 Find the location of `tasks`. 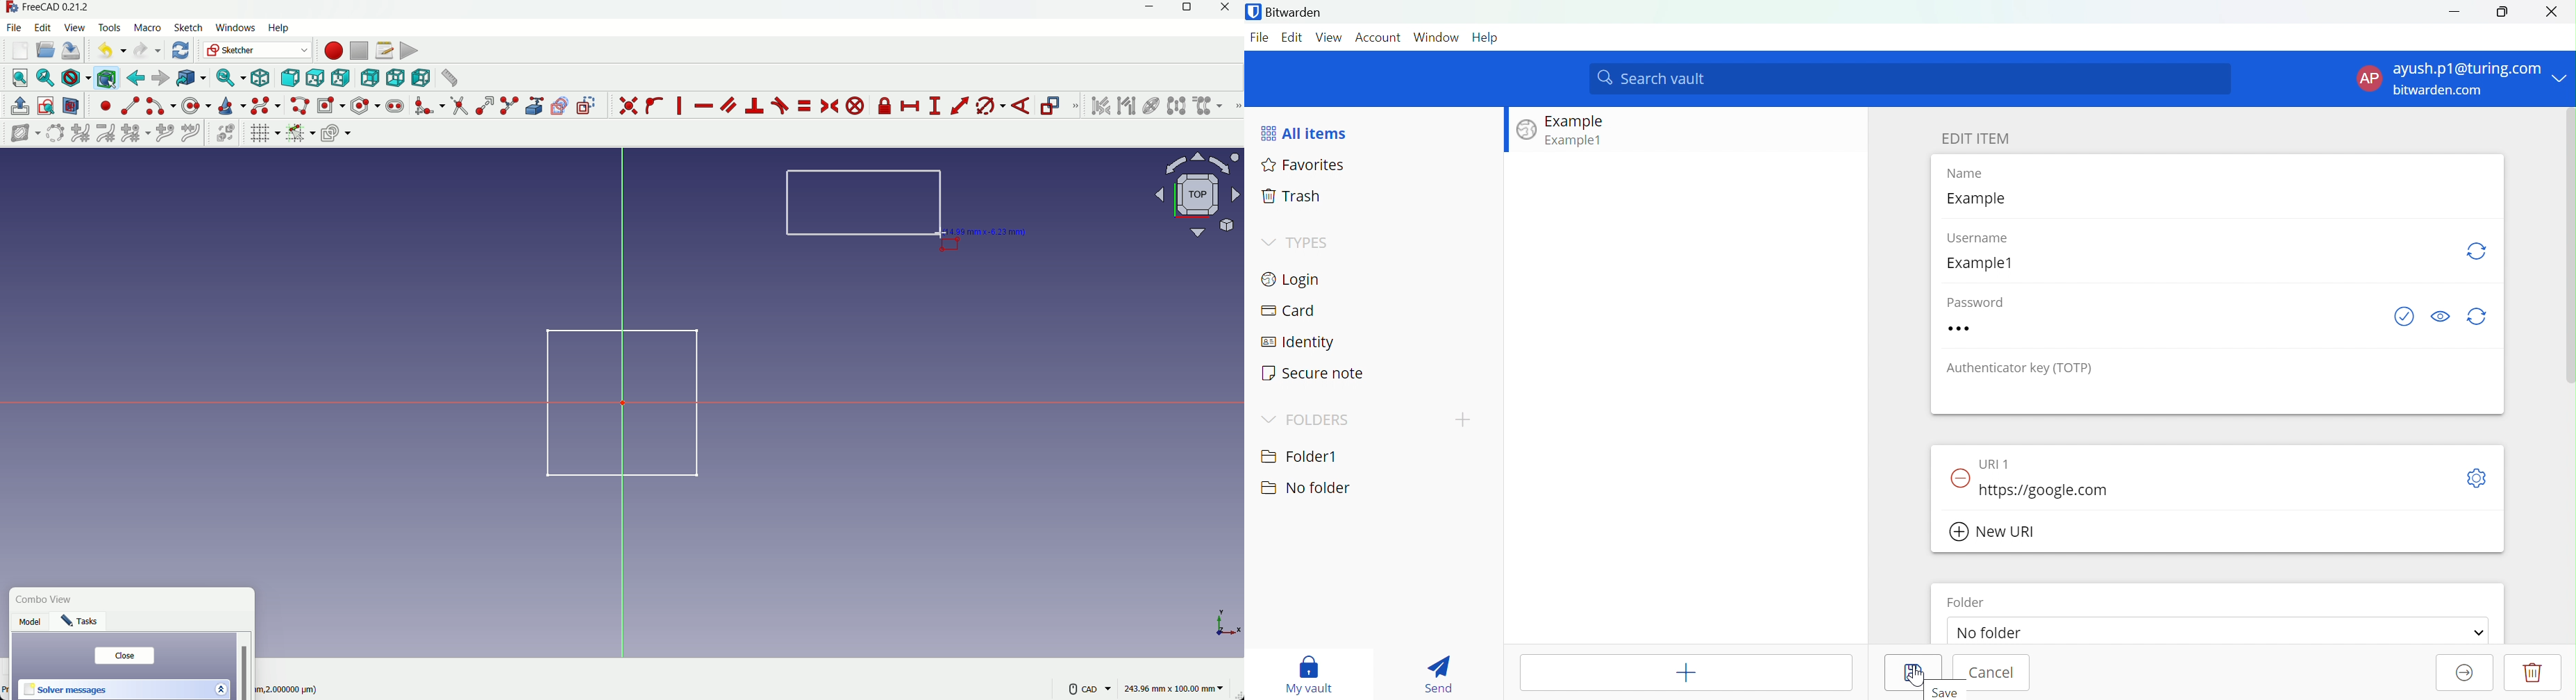

tasks is located at coordinates (83, 624).